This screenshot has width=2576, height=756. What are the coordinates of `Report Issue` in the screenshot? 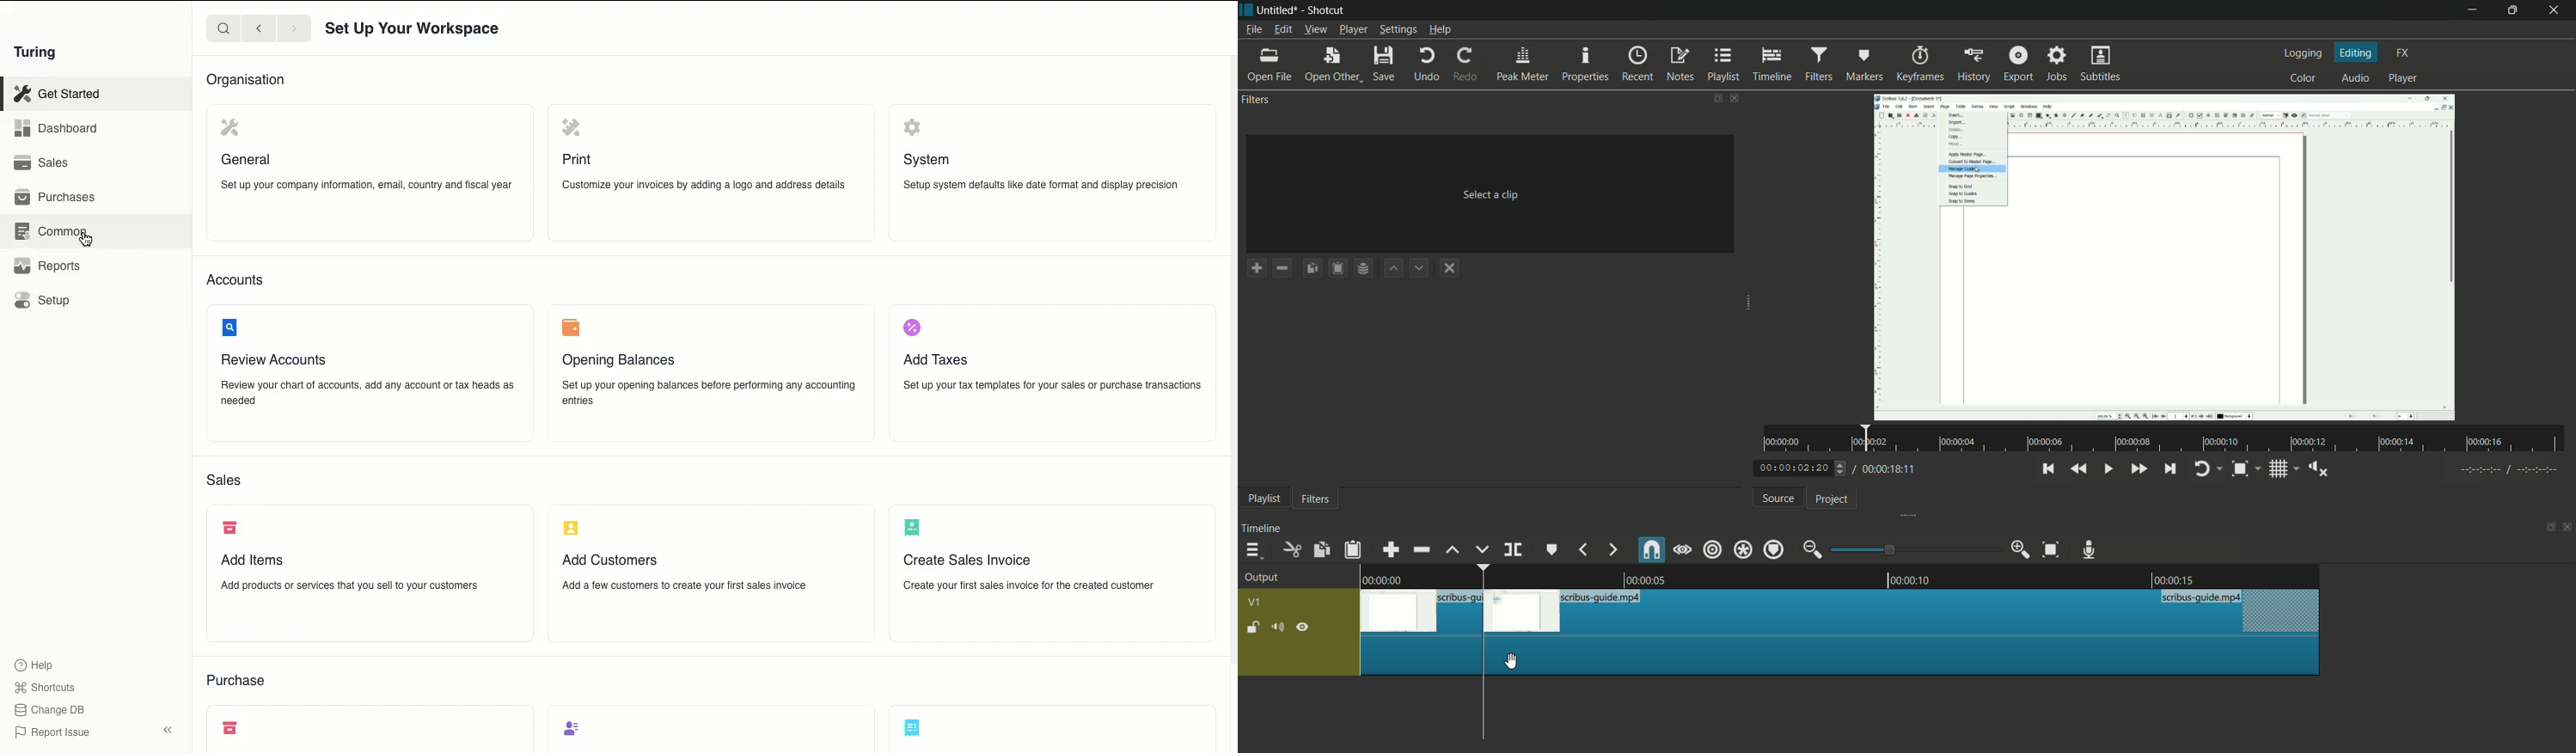 It's located at (54, 733).